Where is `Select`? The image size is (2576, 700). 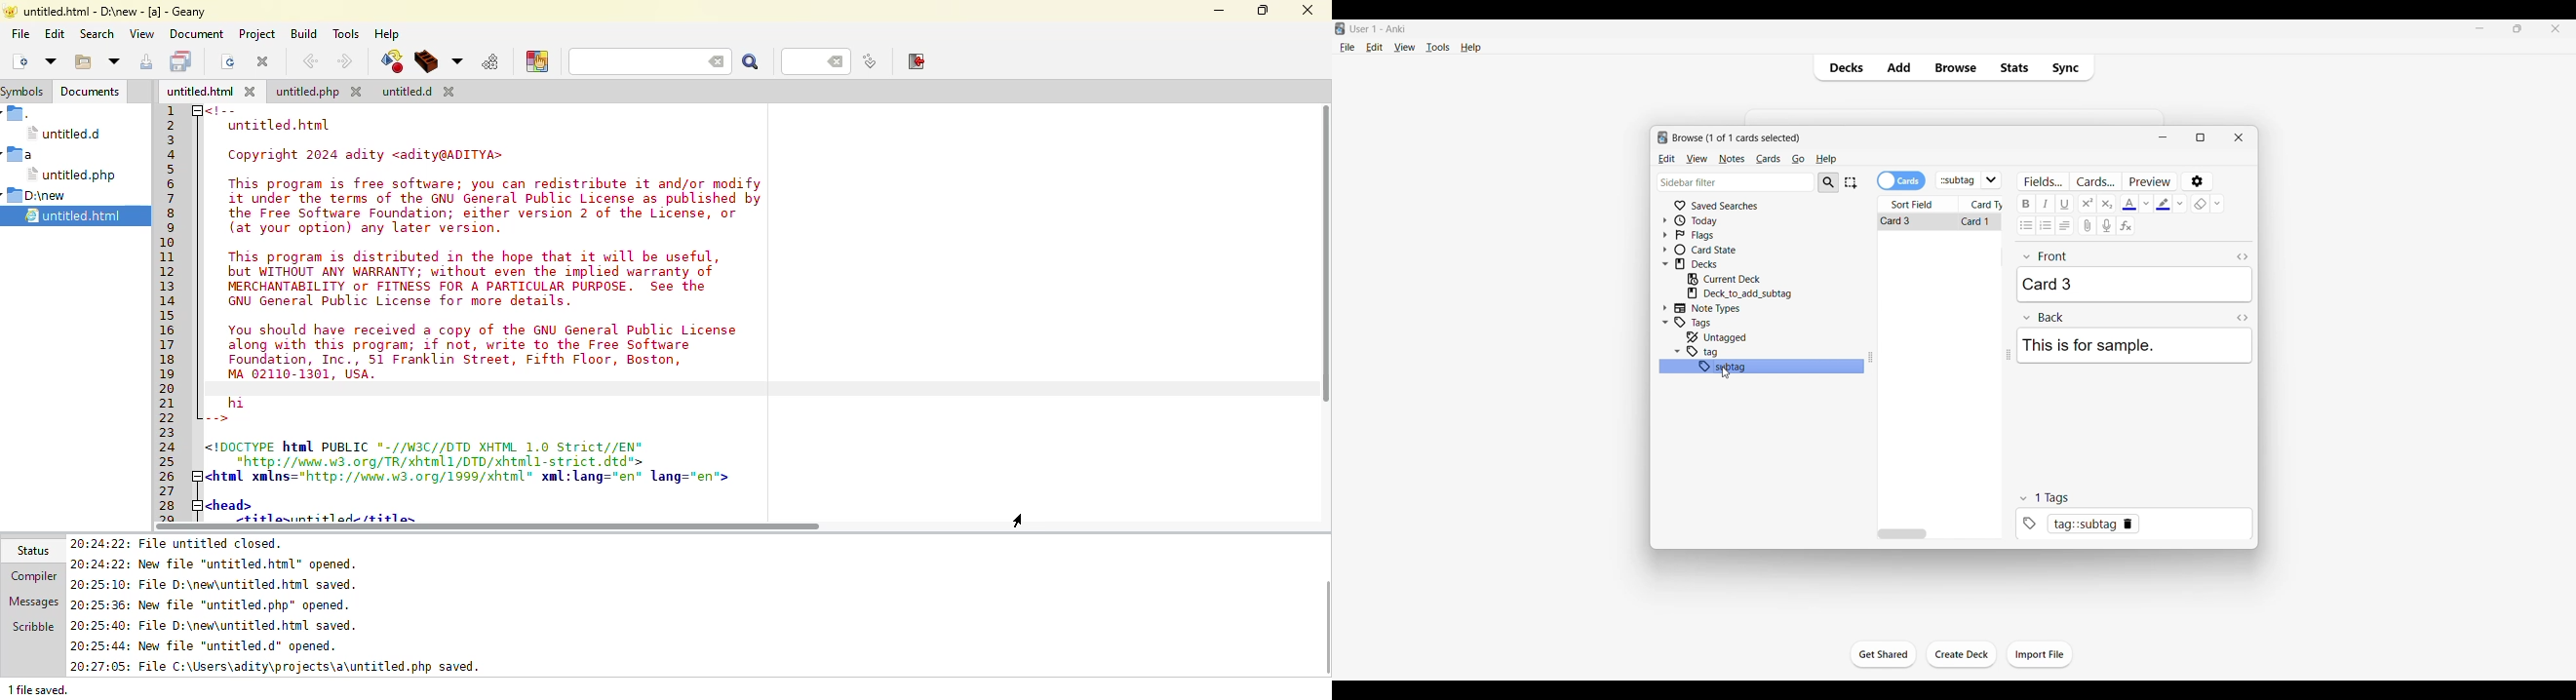
Select is located at coordinates (1850, 183).